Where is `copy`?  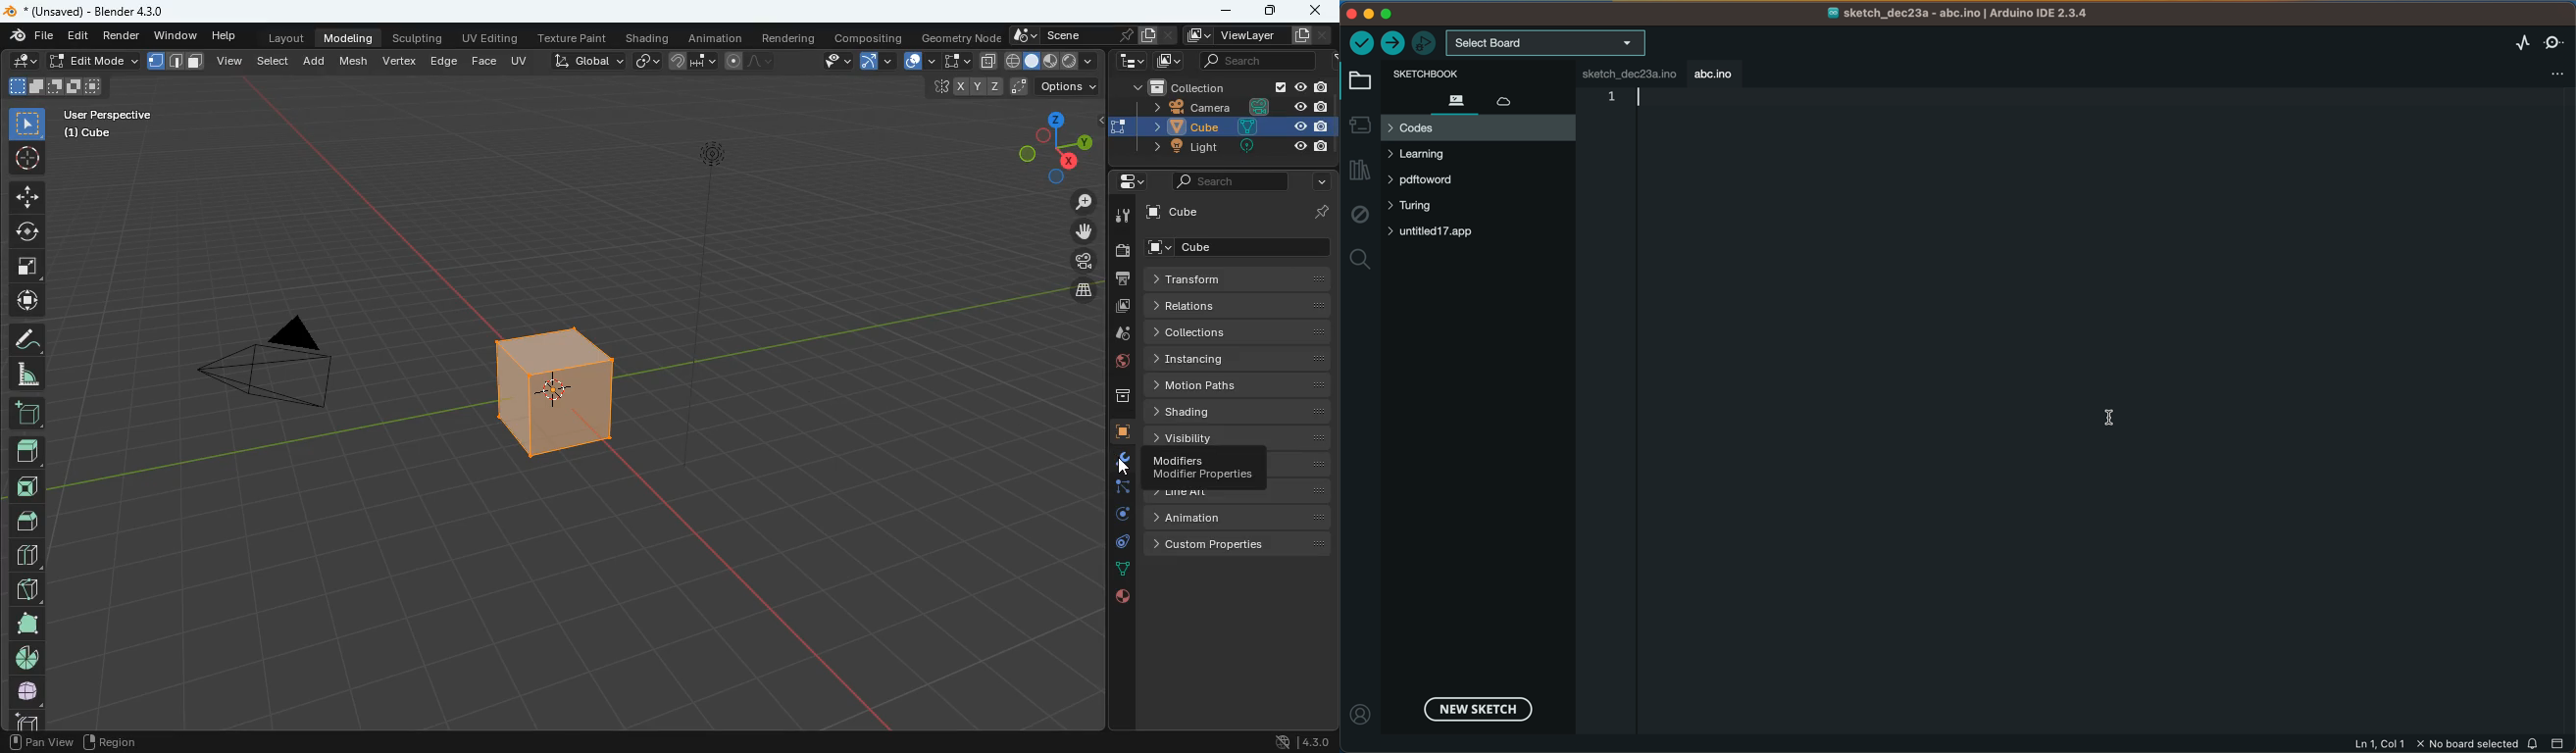
copy is located at coordinates (988, 62).